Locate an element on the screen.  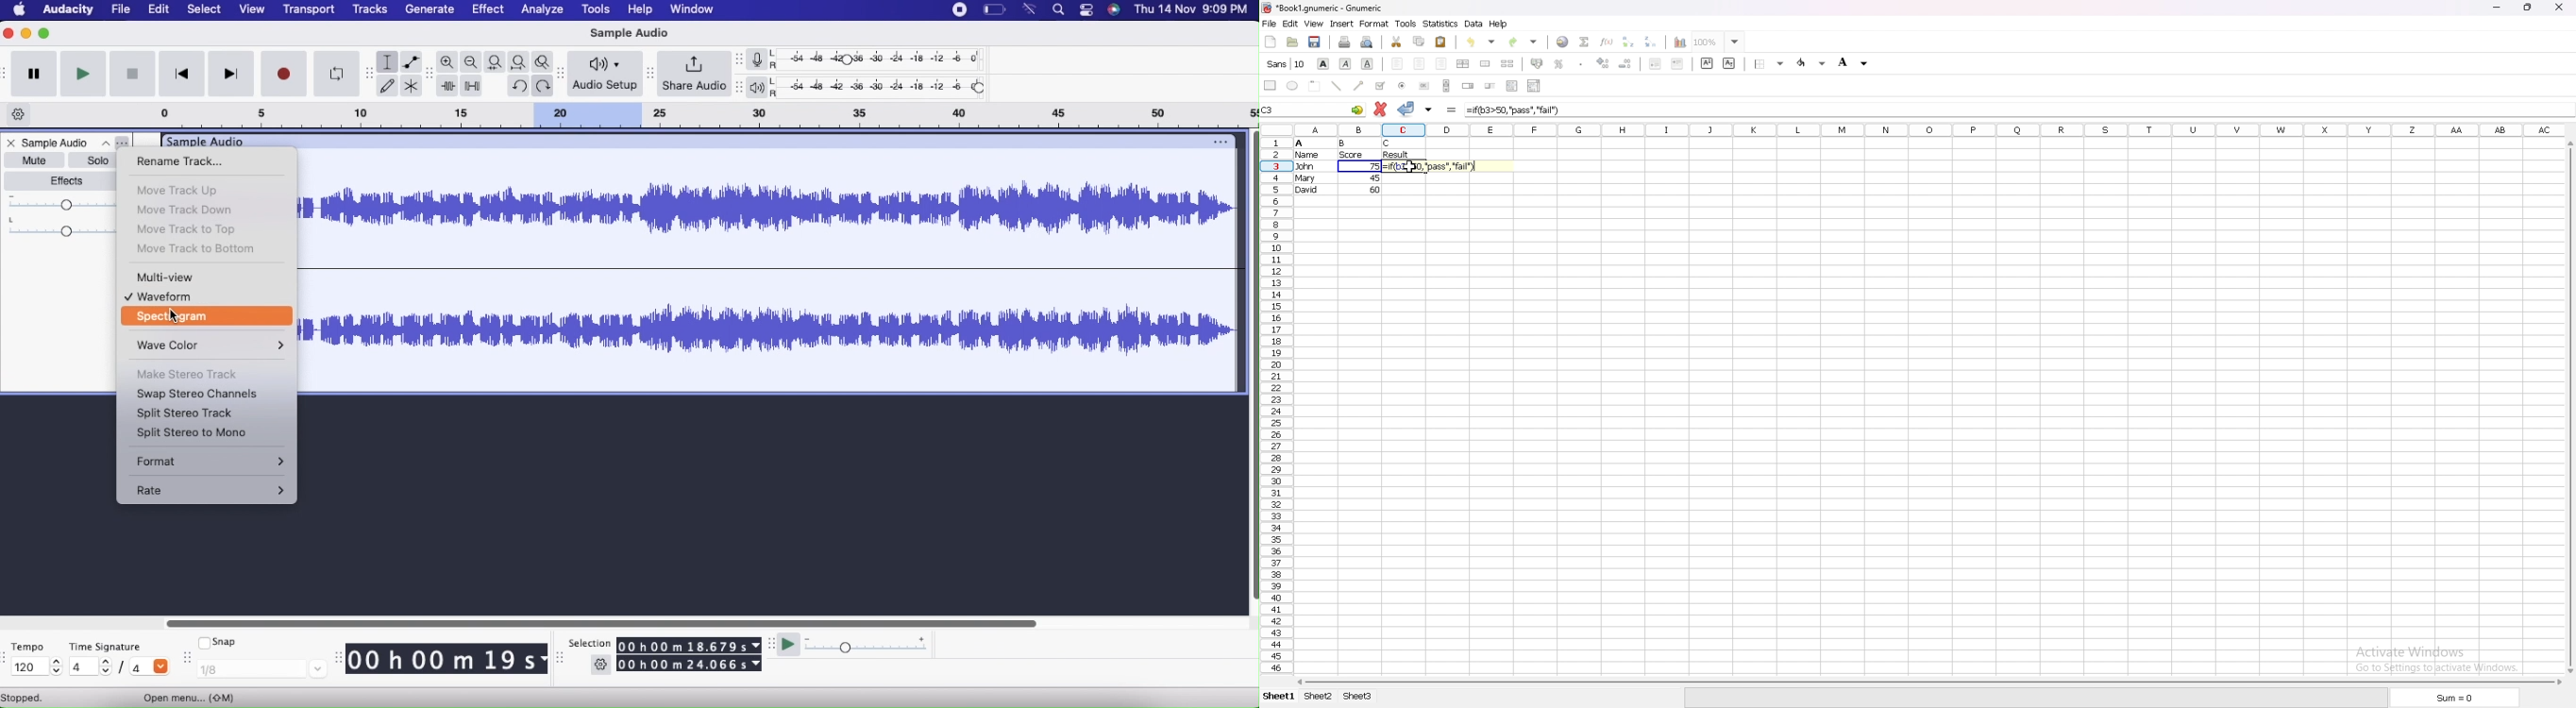
font is located at coordinates (1286, 64).